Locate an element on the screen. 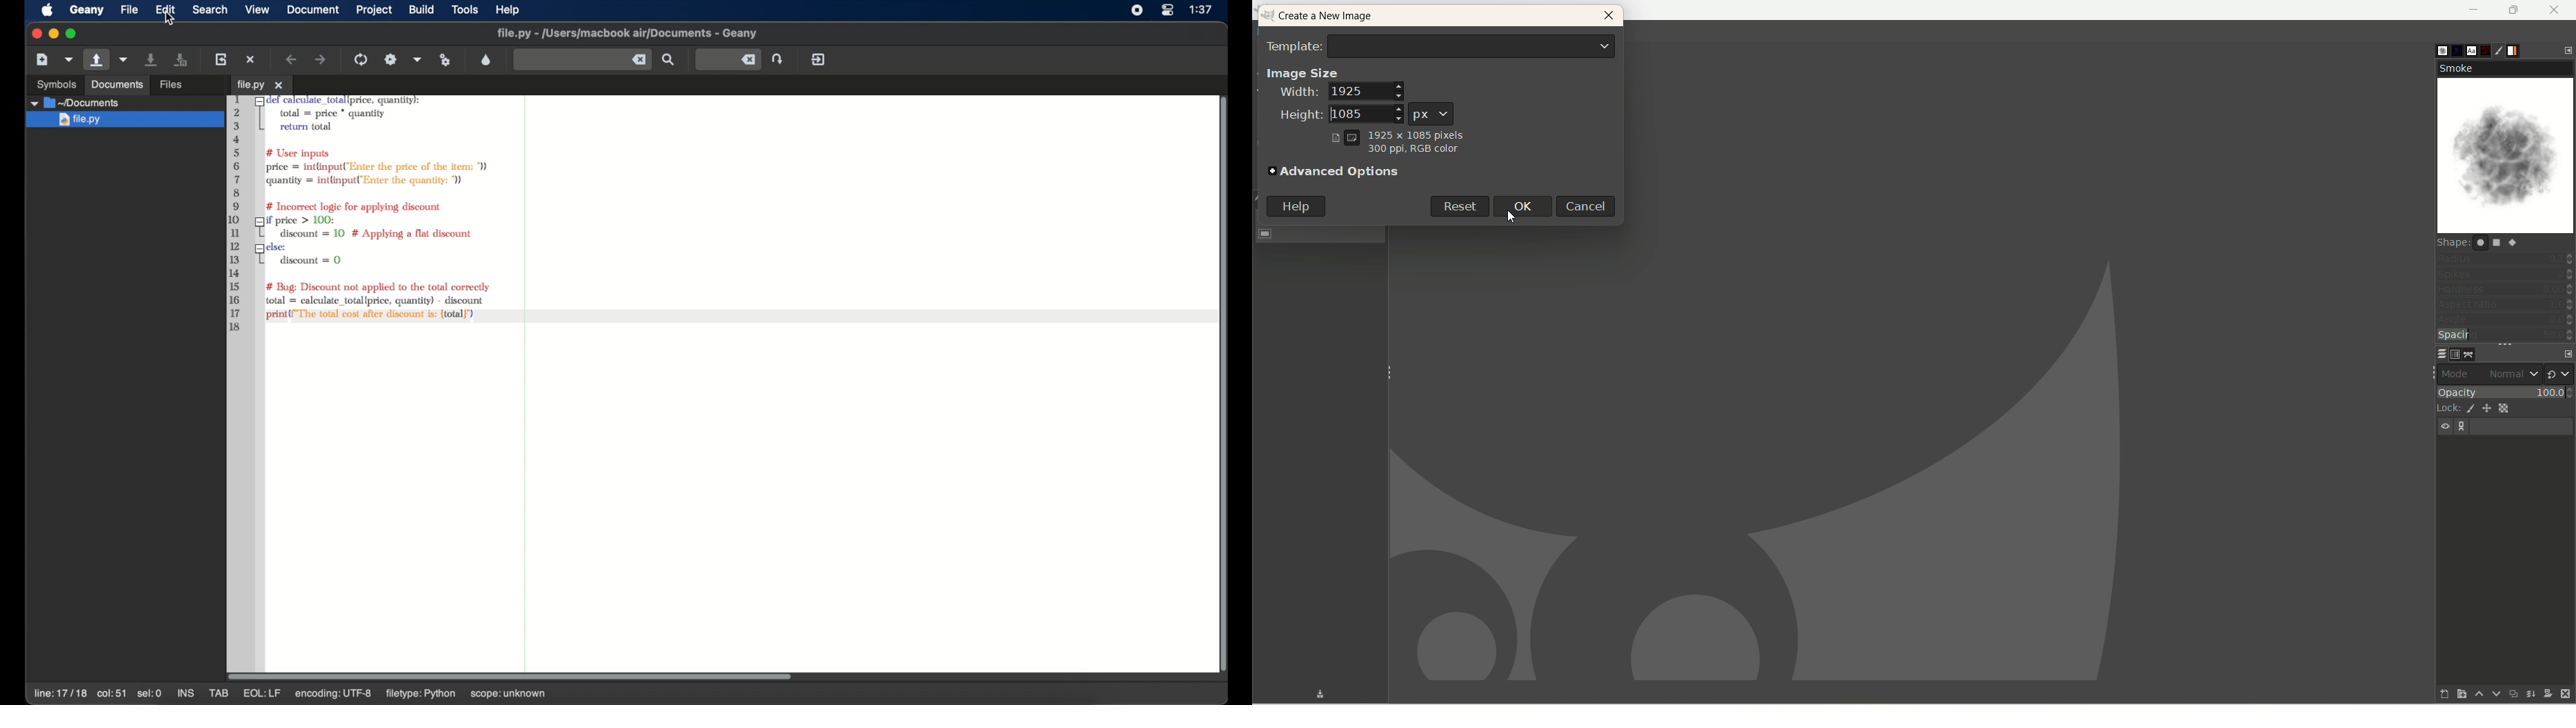 This screenshot has height=728, width=2576. delete this layer is located at coordinates (2566, 695).